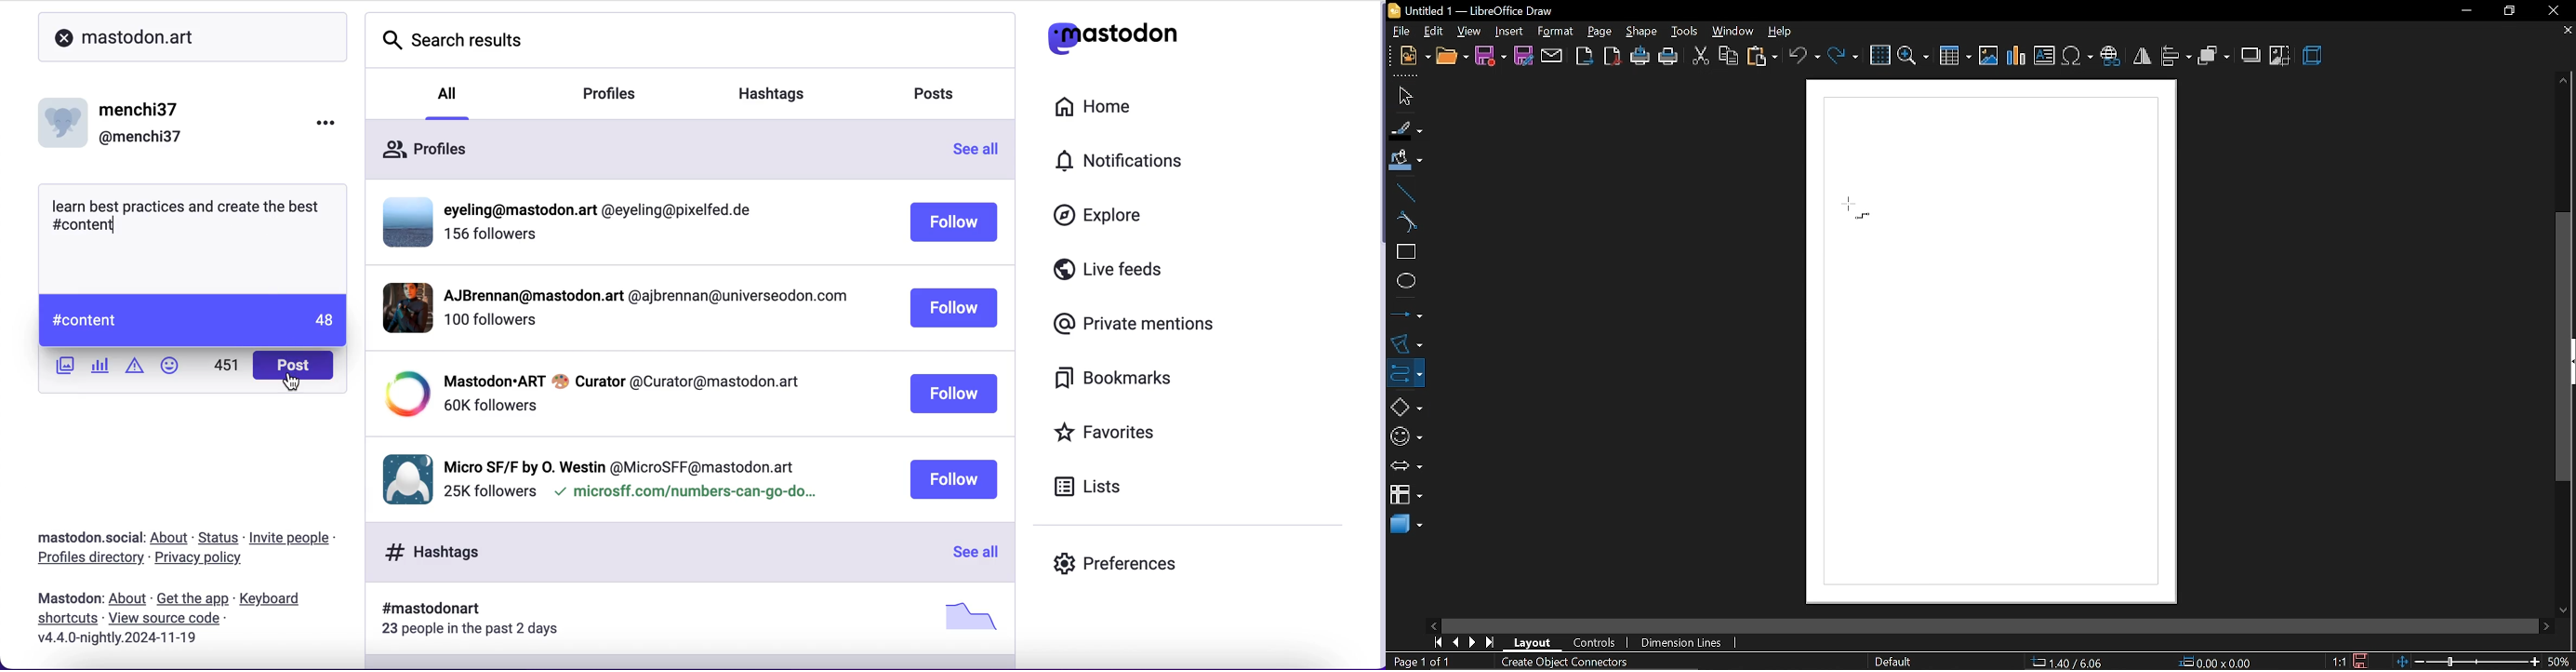 This screenshot has width=2576, height=672. I want to click on shadow, so click(2250, 55).